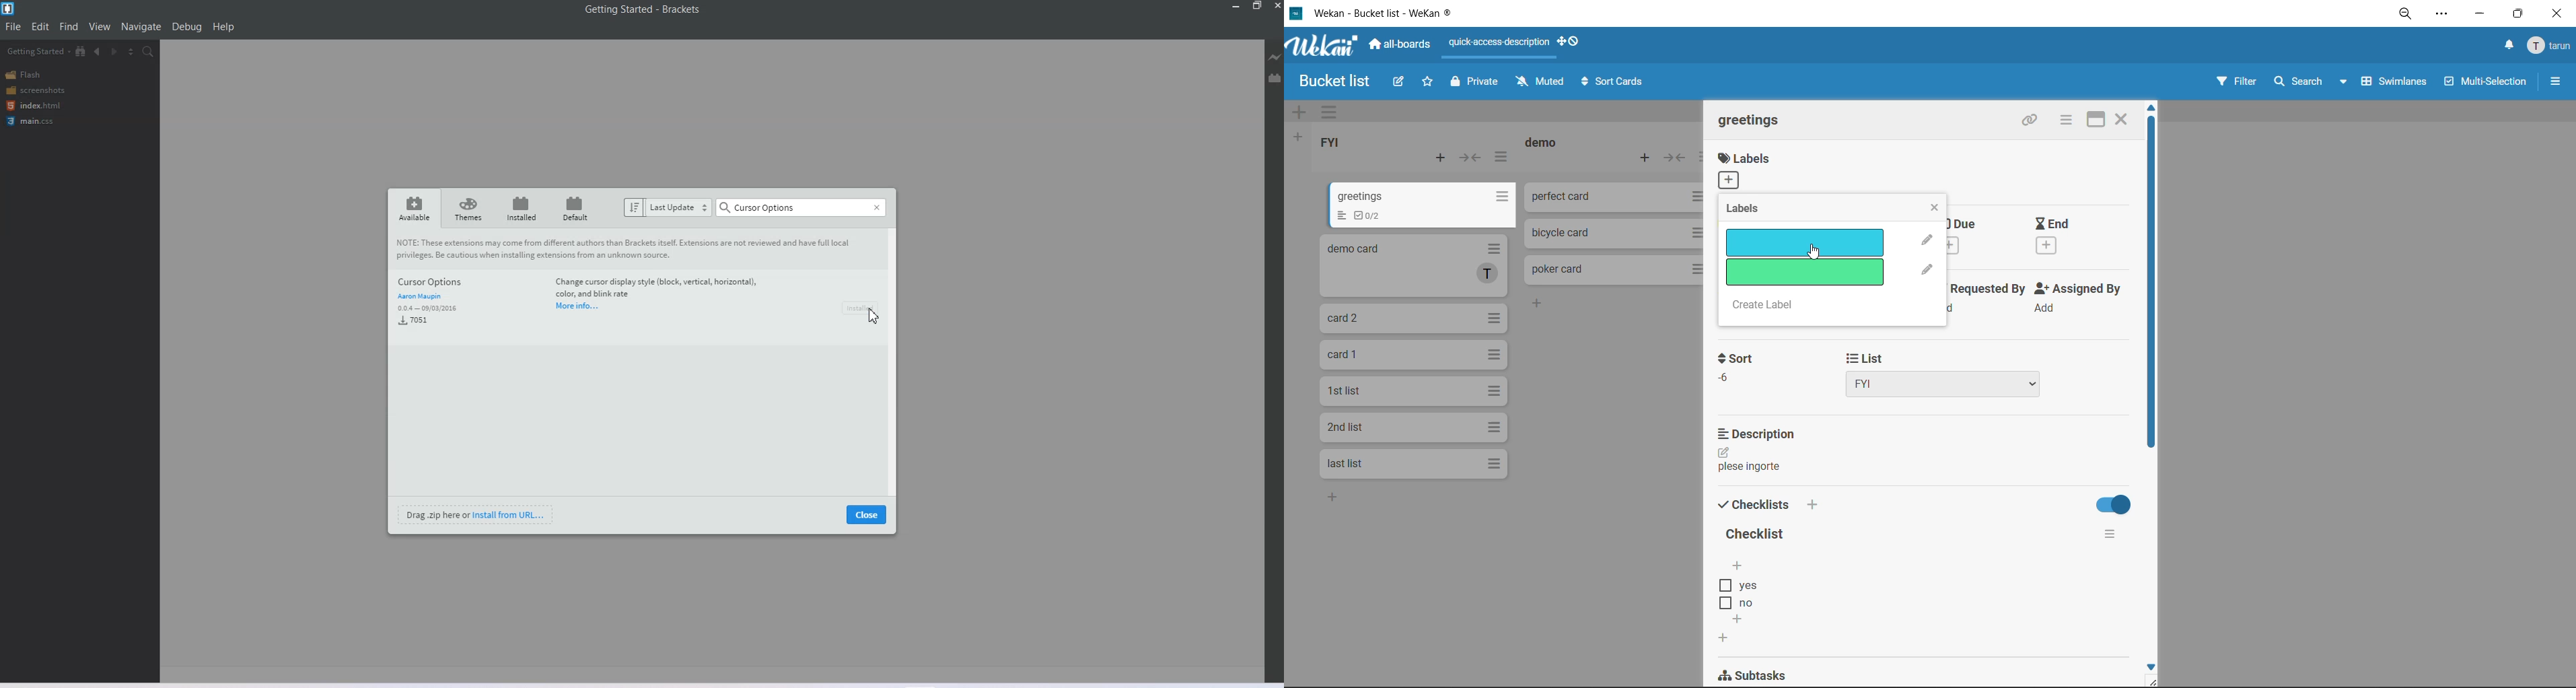  I want to click on add card, so click(1437, 156).